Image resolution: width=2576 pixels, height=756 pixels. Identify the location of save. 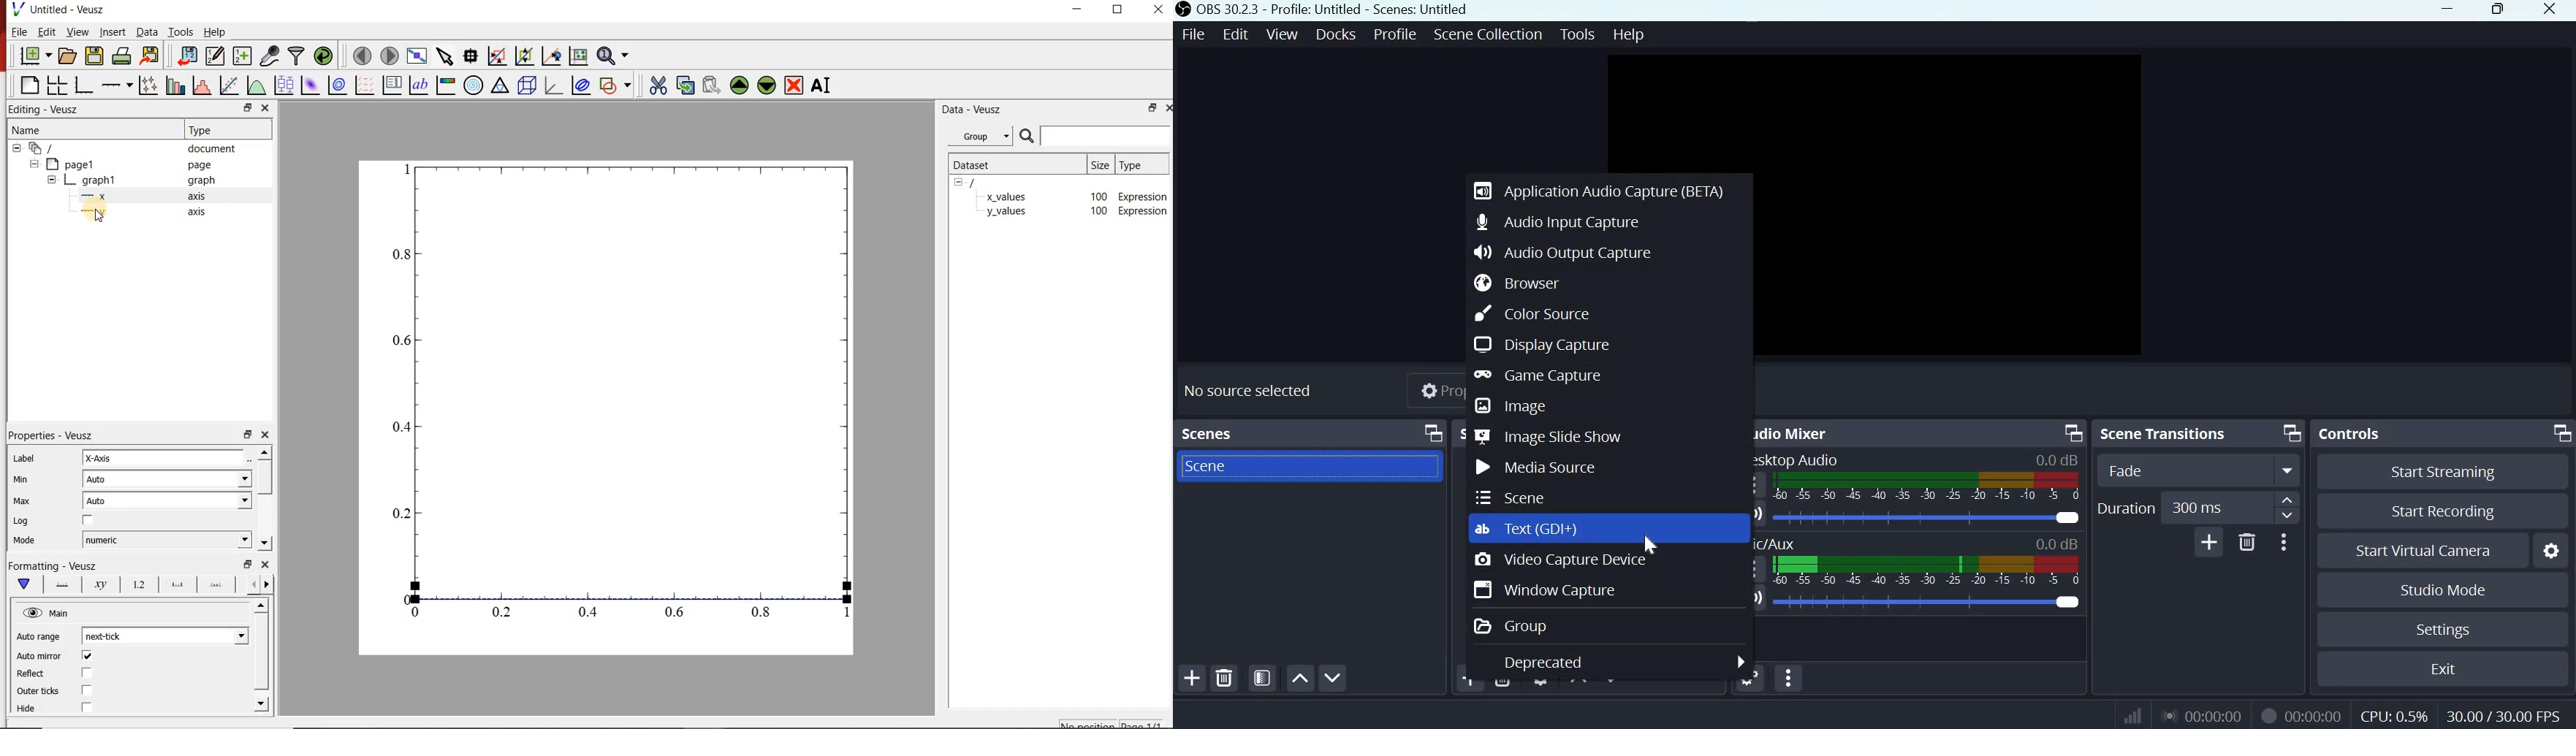
(95, 55).